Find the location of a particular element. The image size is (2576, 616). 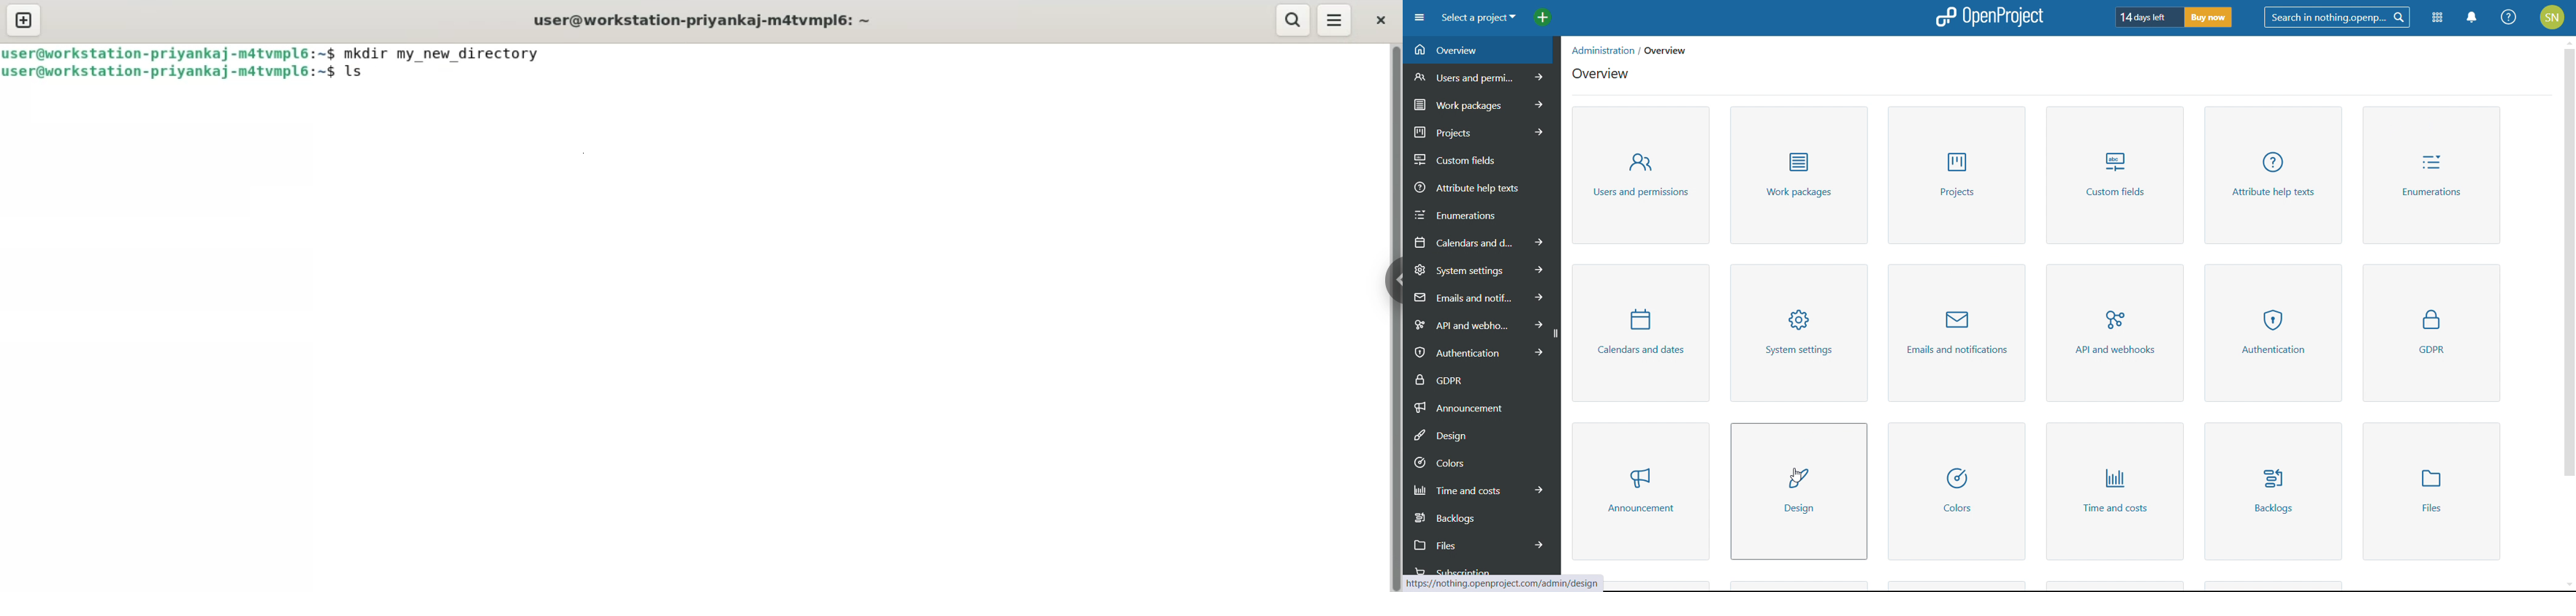

search is located at coordinates (1293, 20).